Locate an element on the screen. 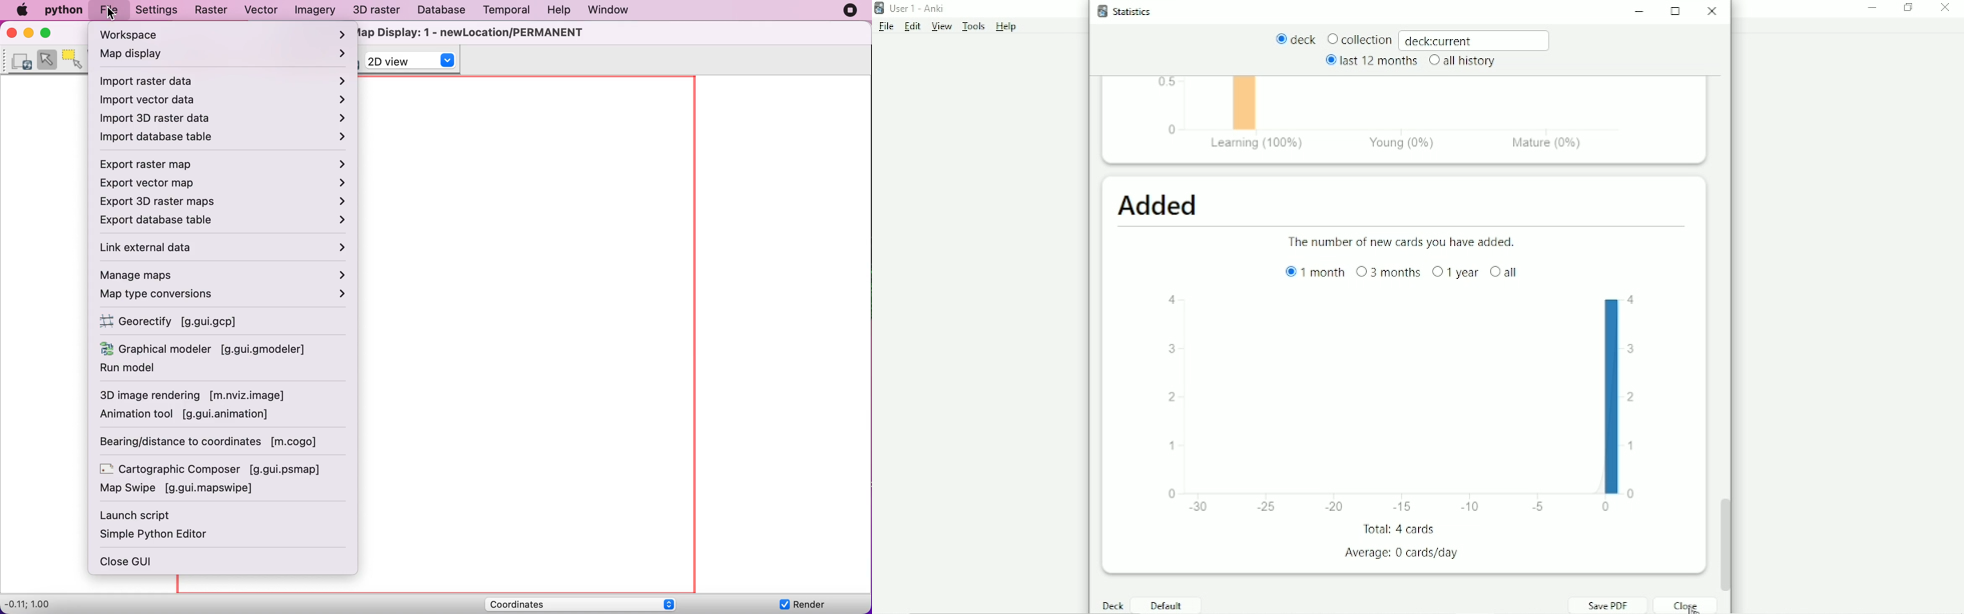 This screenshot has width=1988, height=616. 3 months is located at coordinates (1388, 272).